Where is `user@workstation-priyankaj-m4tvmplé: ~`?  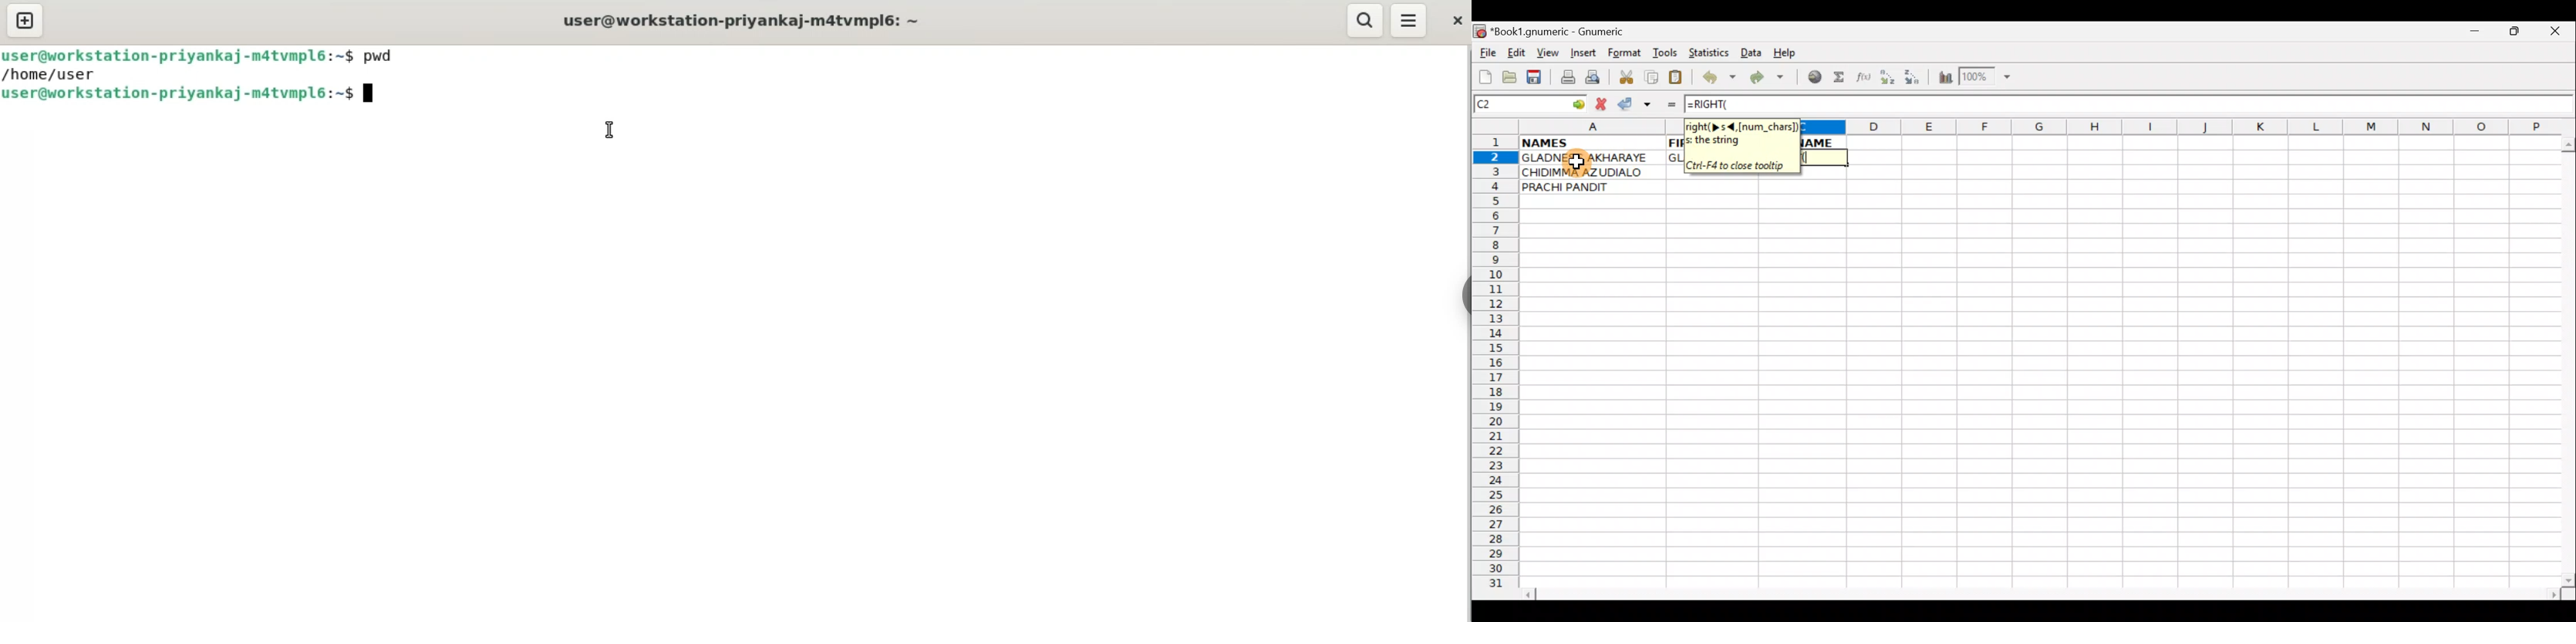
user@workstation-priyankaj-m4tvmplé: ~ is located at coordinates (741, 22).